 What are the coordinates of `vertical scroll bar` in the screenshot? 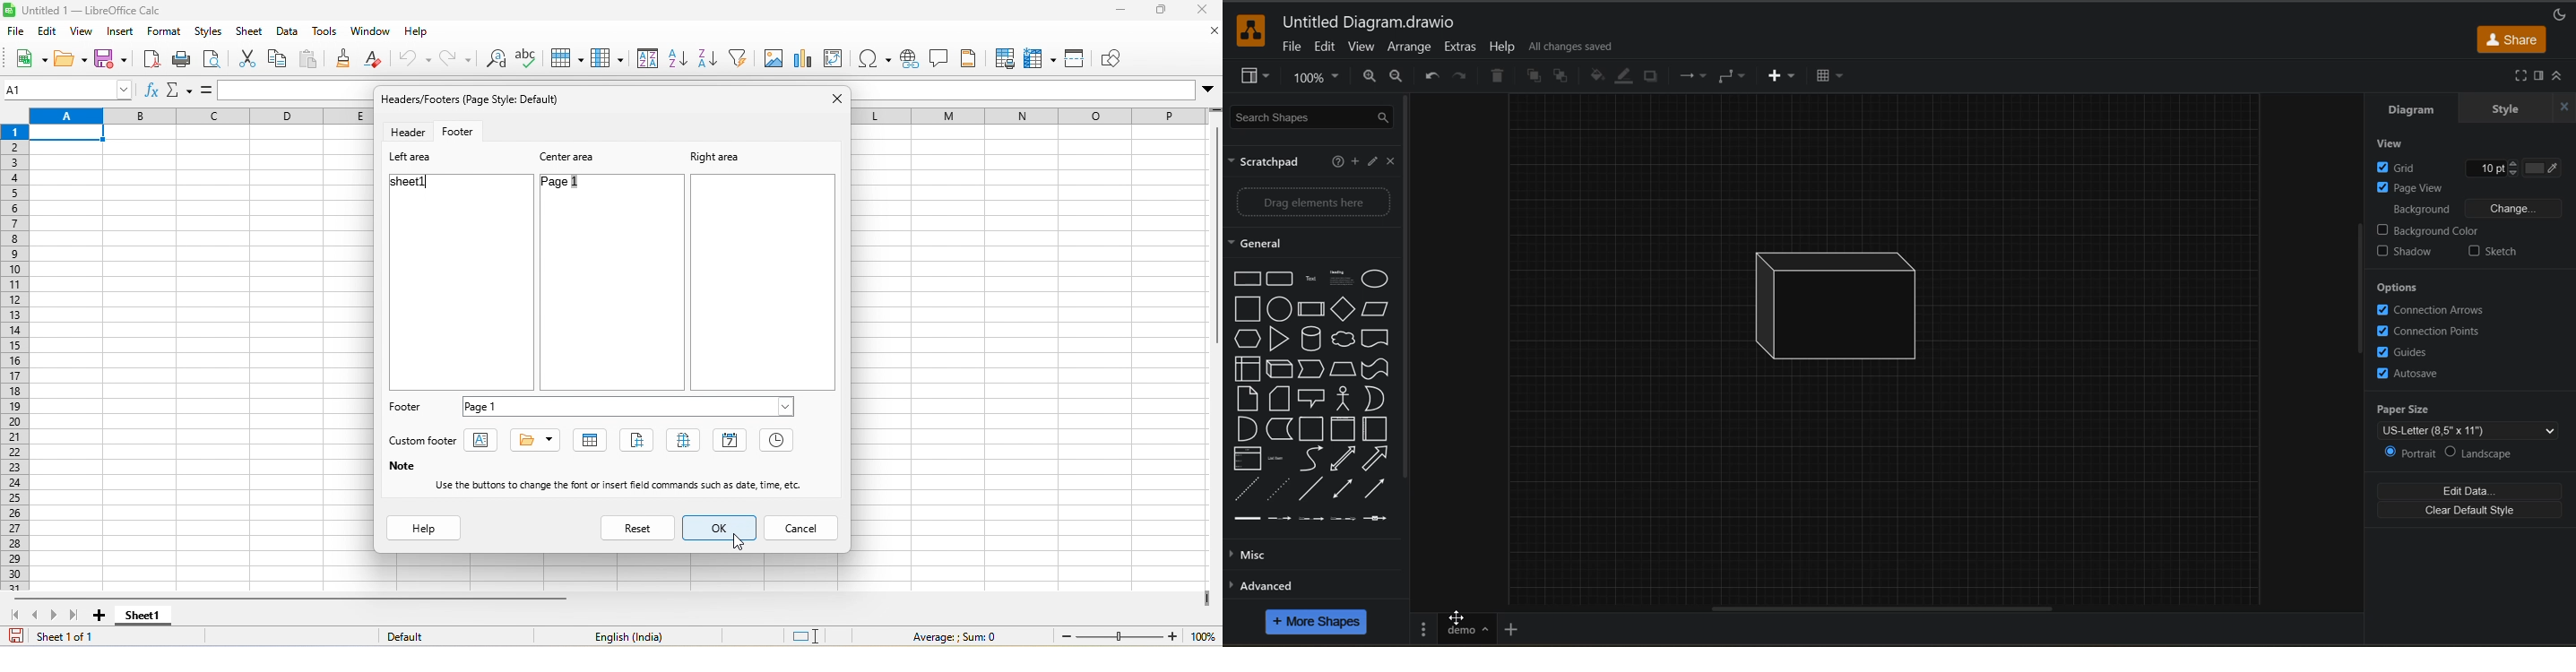 It's located at (2359, 290).